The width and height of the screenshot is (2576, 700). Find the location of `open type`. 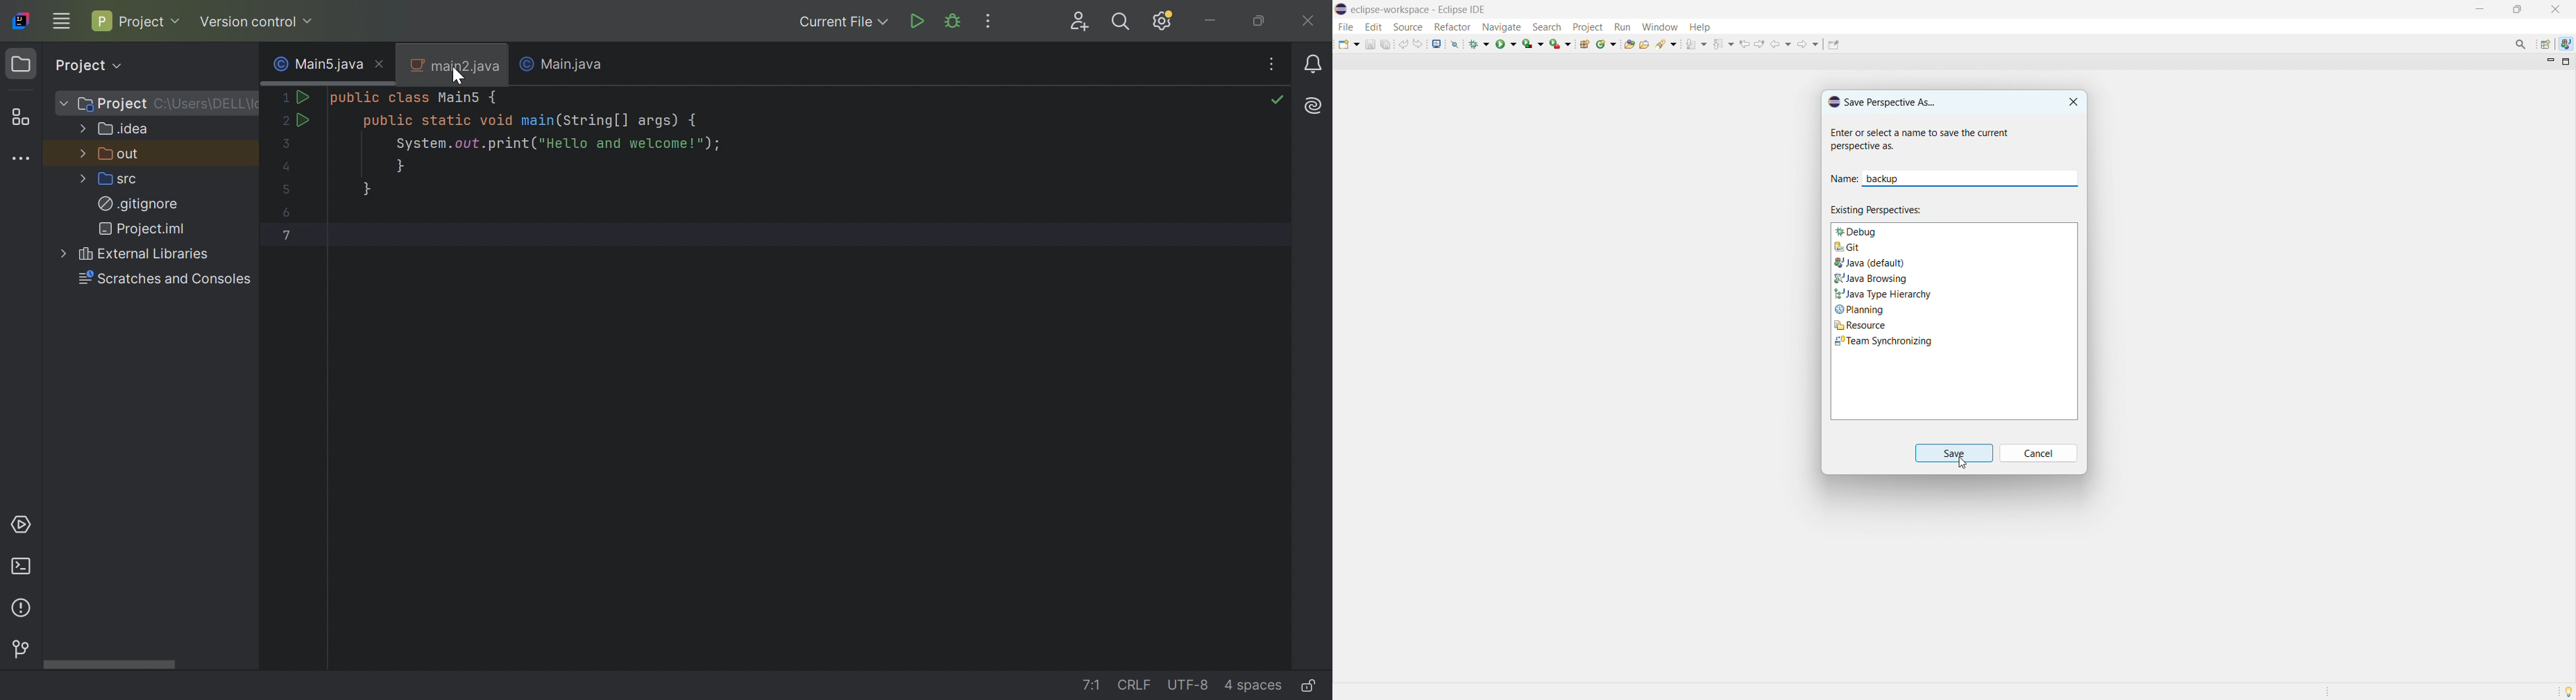

open type is located at coordinates (1629, 44).